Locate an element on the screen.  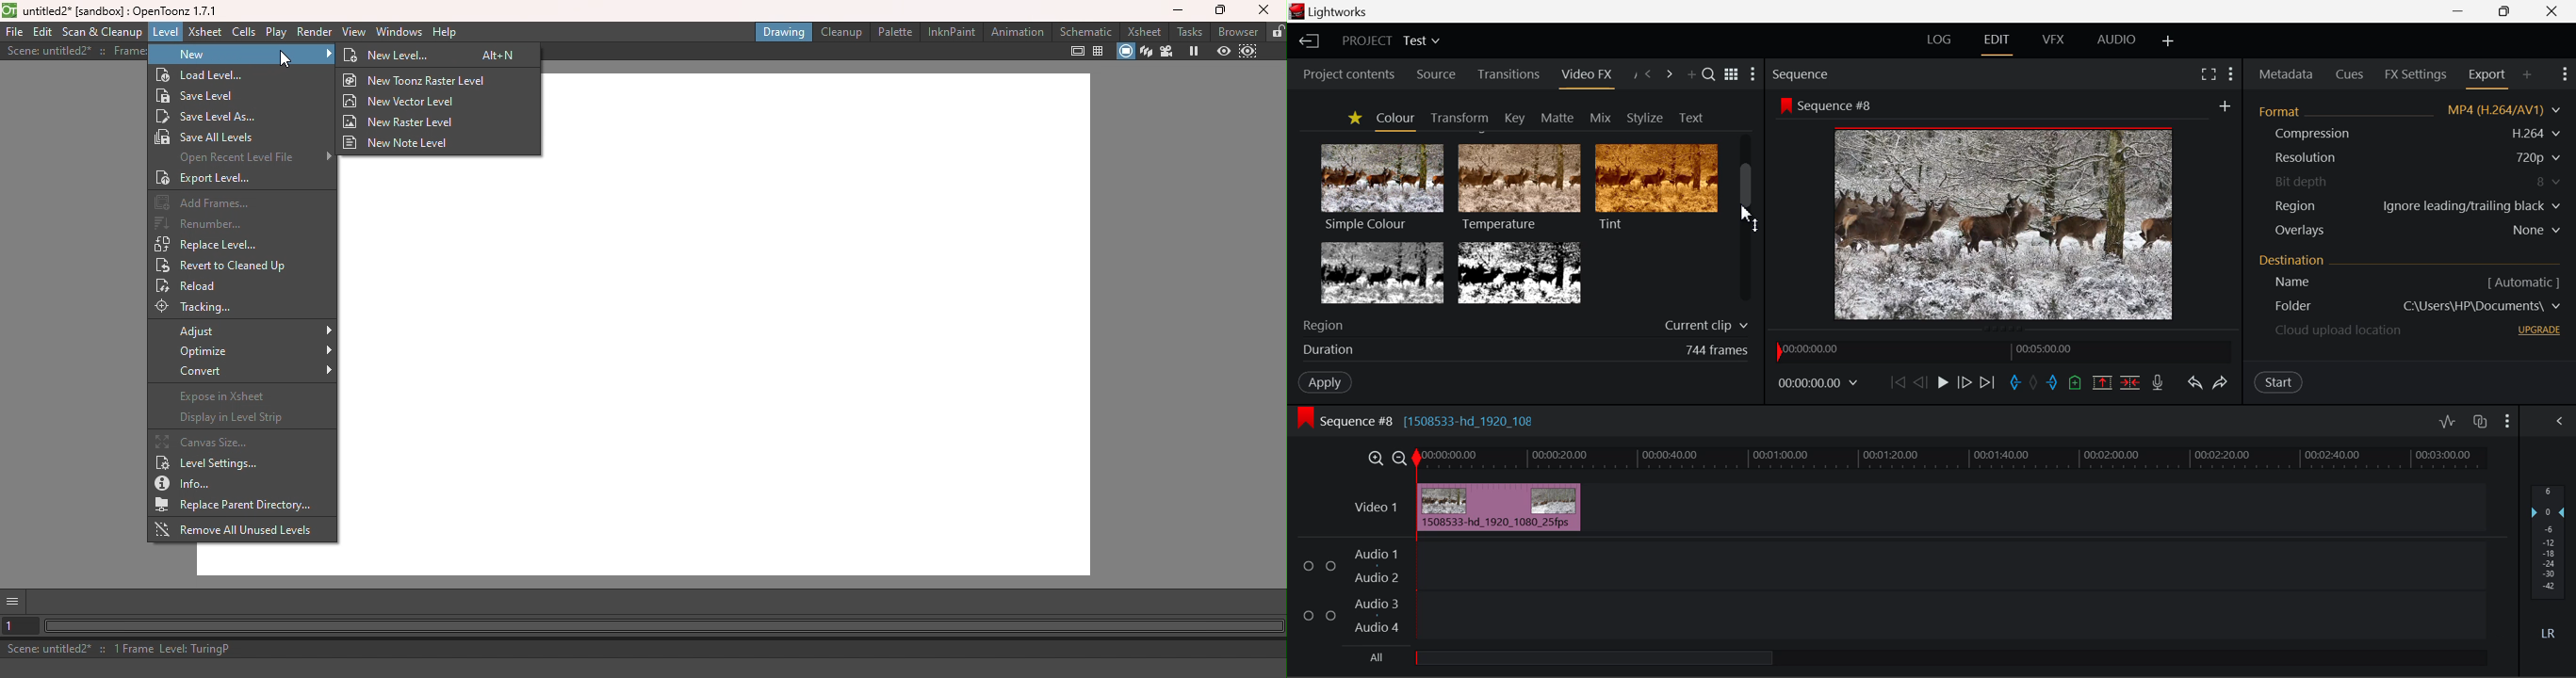
Field guide is located at coordinates (1101, 53).